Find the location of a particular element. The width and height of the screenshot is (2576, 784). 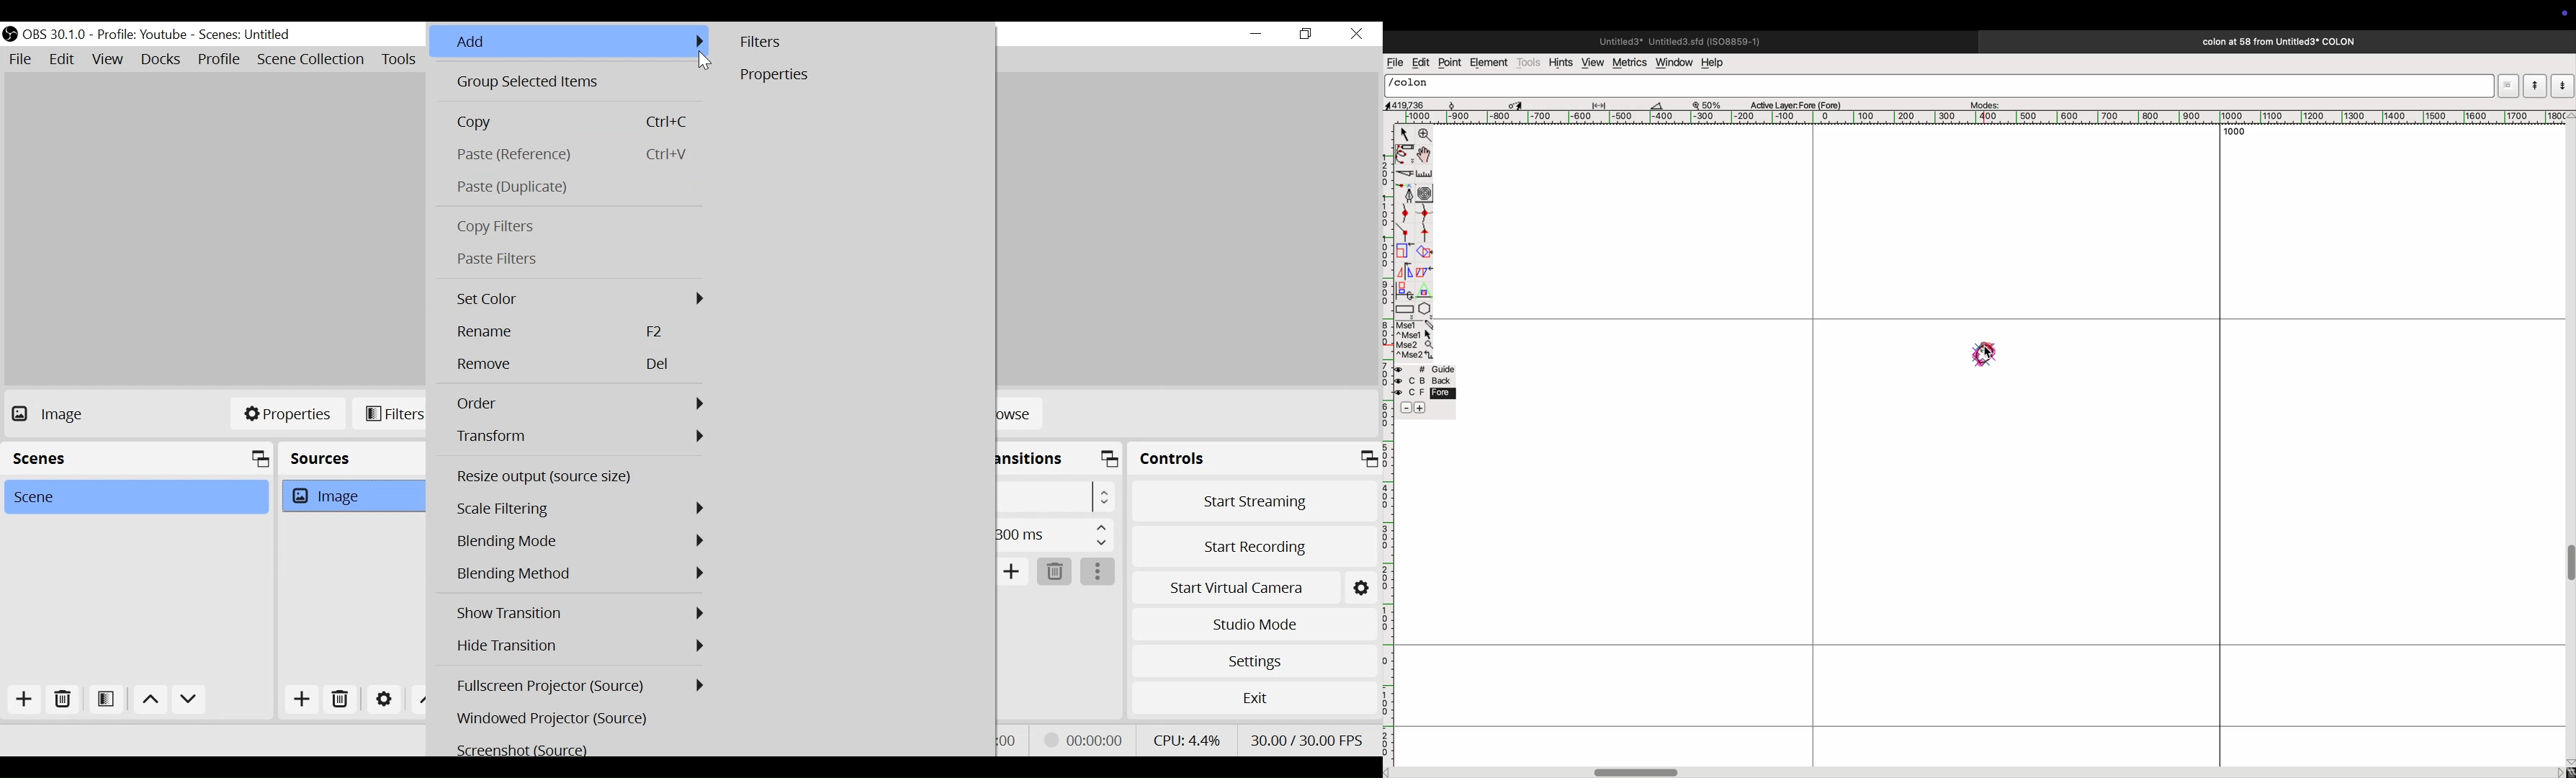

Delete is located at coordinates (65, 701).